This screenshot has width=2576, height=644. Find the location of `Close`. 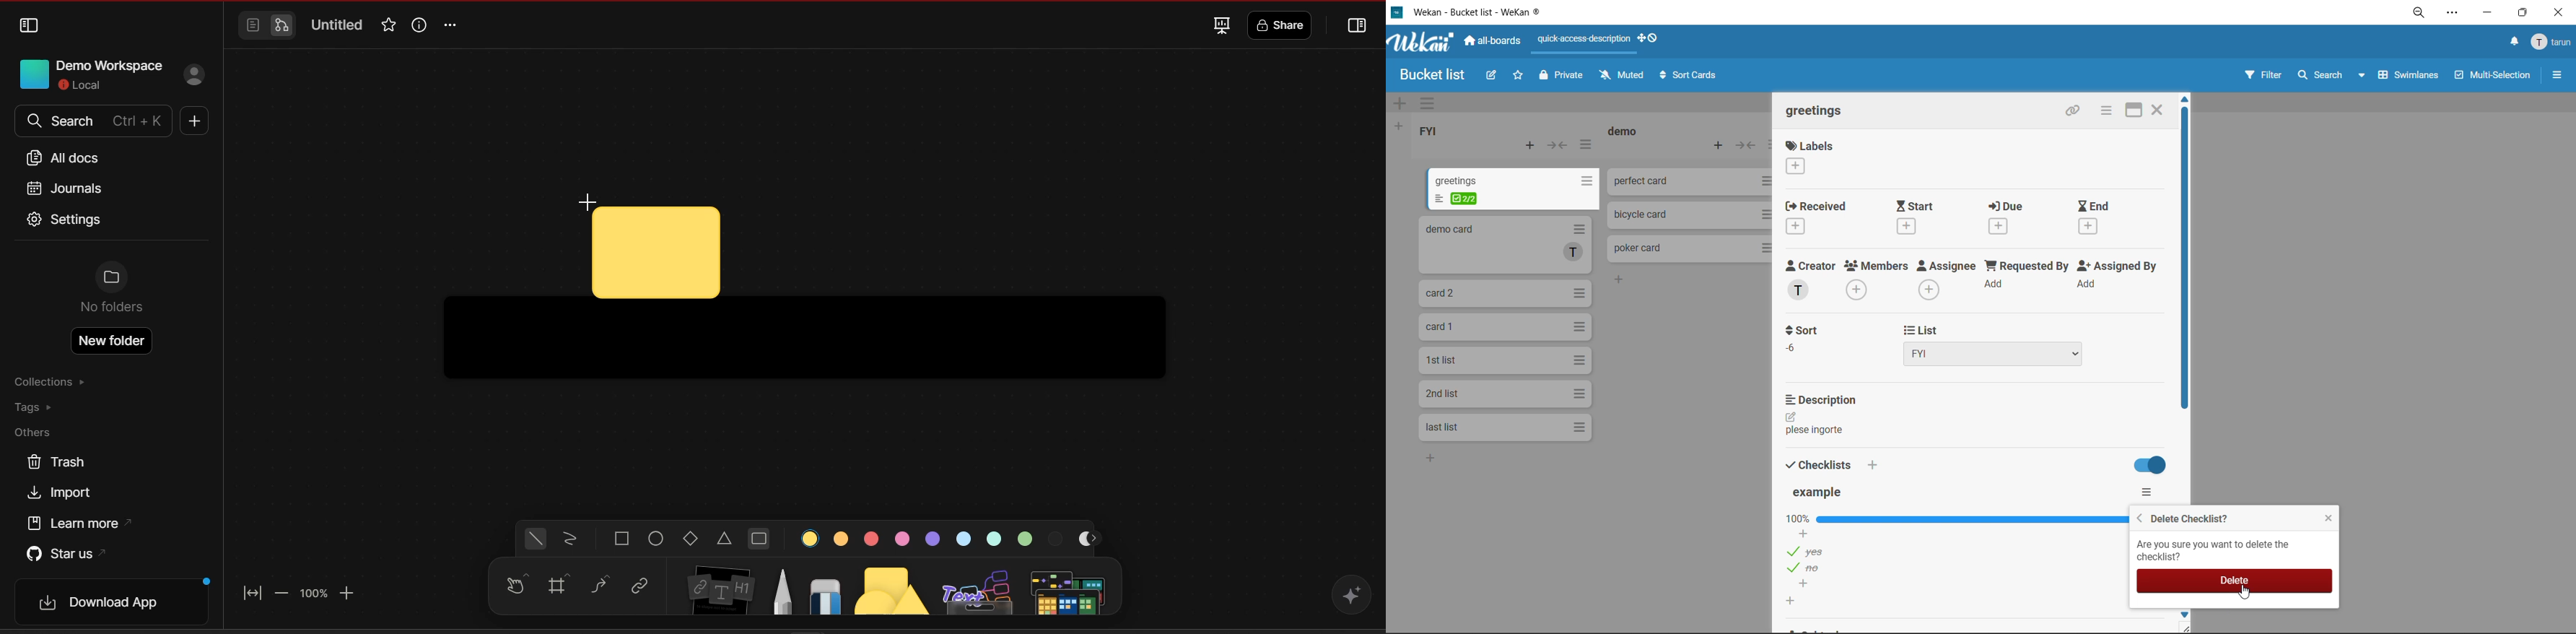

Close is located at coordinates (2162, 110).